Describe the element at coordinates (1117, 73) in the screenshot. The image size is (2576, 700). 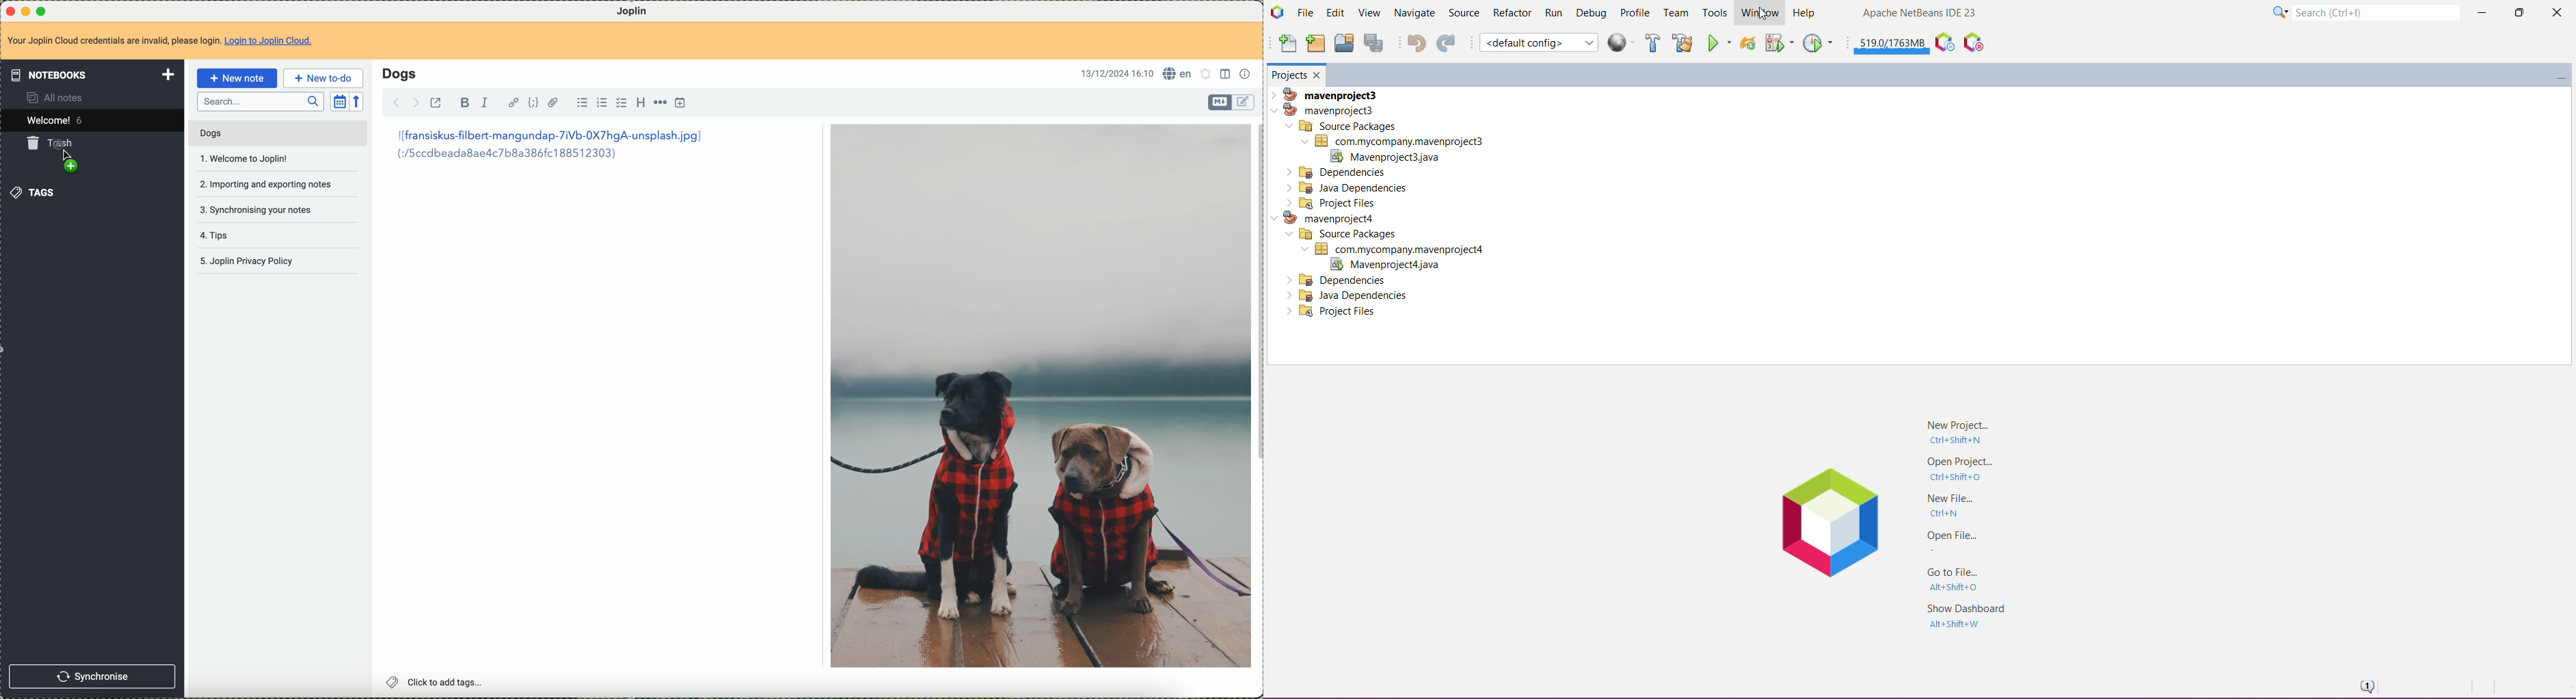
I see `13/12/2024 16:10` at that location.